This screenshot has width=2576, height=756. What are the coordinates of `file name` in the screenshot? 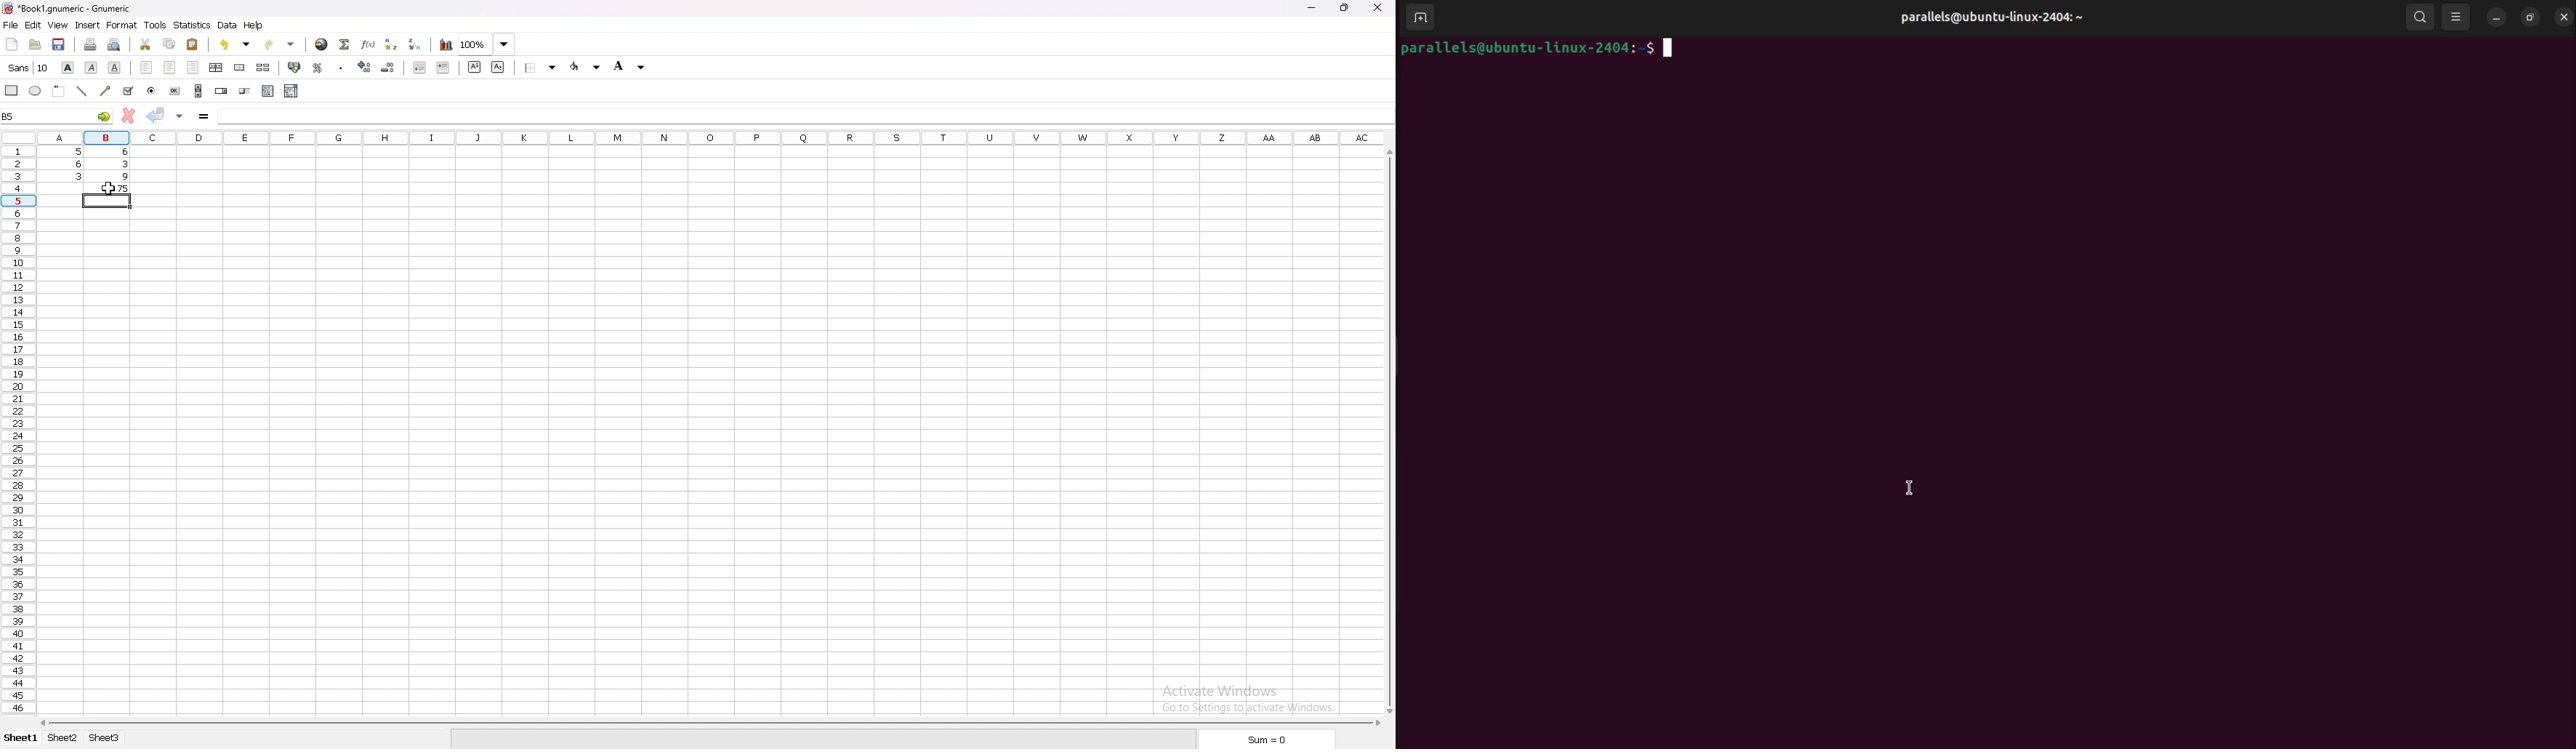 It's located at (72, 9).